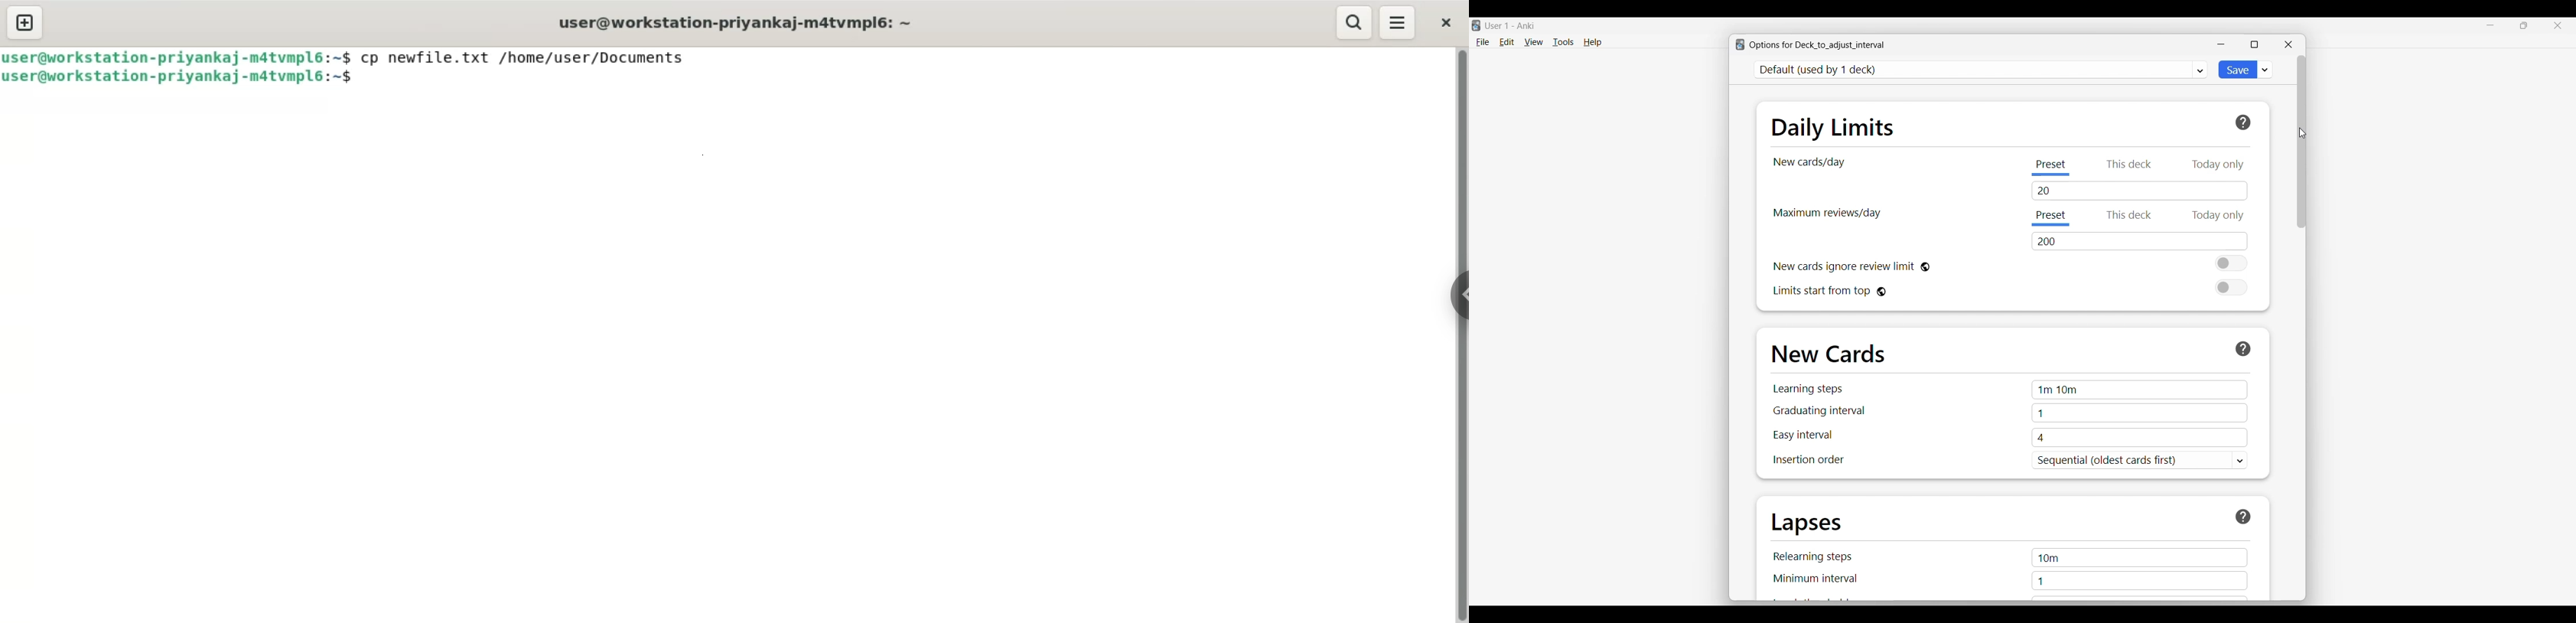 Image resolution: width=2576 pixels, height=644 pixels. Describe the element at coordinates (1816, 579) in the screenshot. I see `Indicates min. interval` at that location.